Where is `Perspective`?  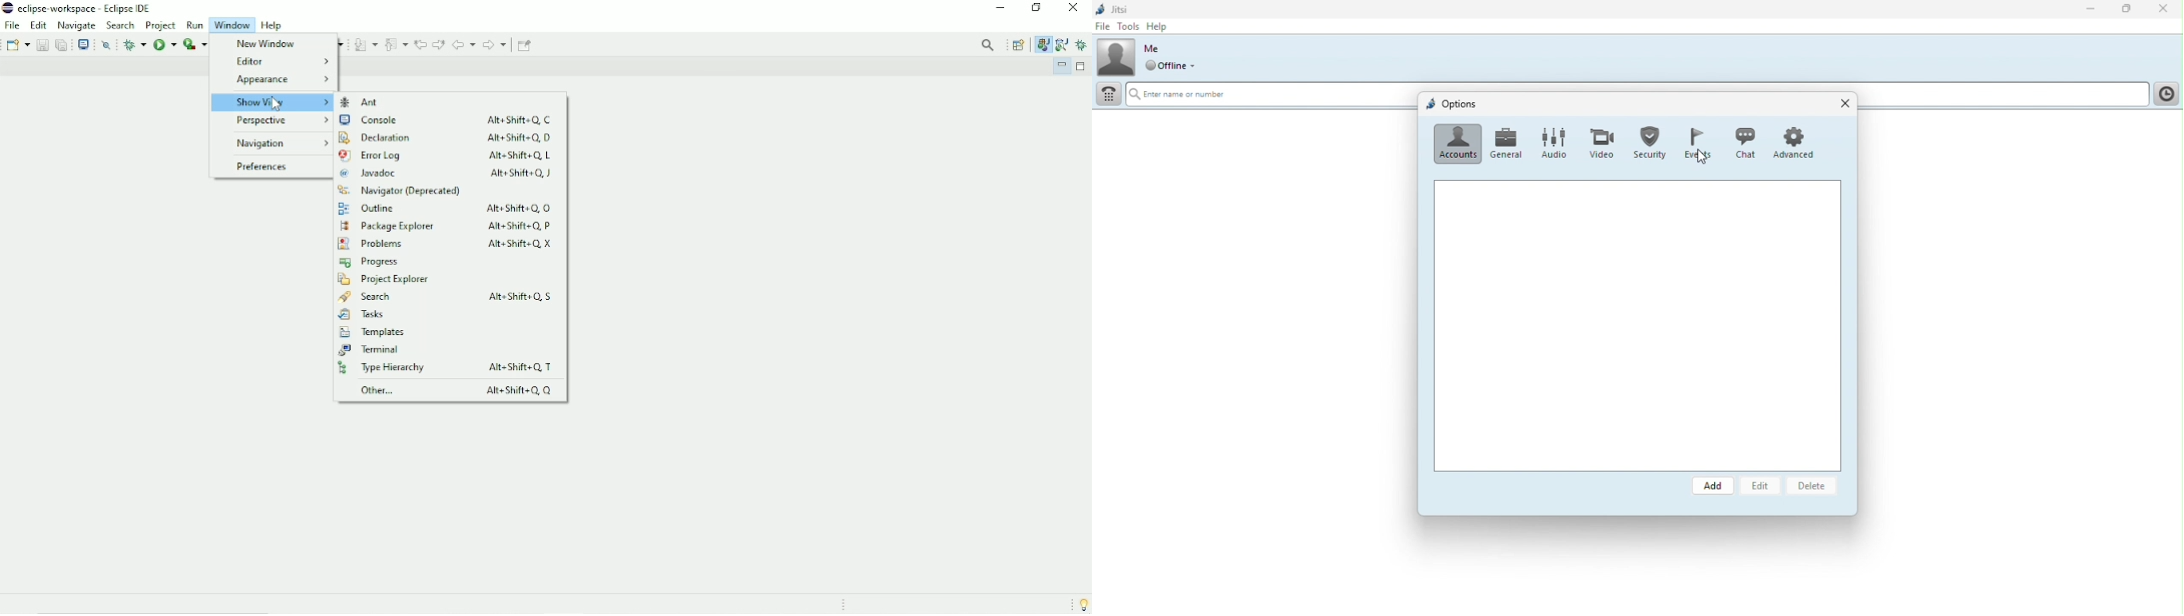 Perspective is located at coordinates (277, 121).